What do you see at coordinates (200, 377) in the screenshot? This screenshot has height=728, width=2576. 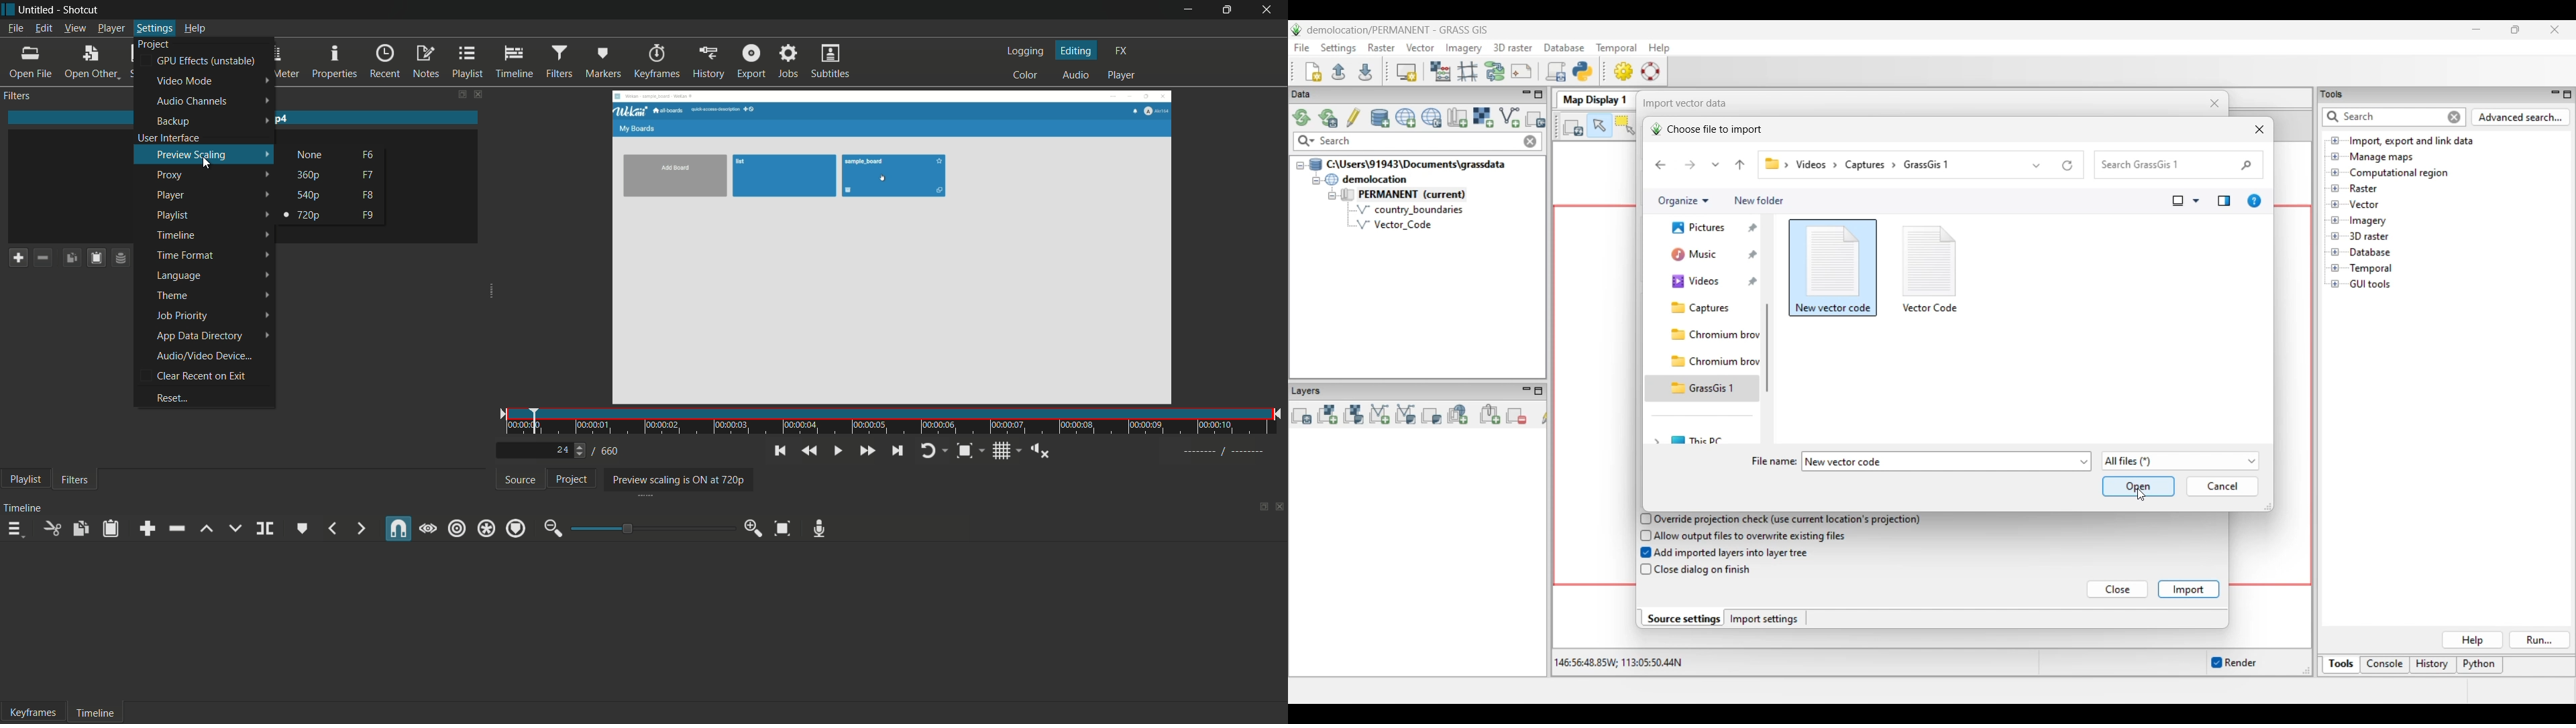 I see `clear recent on exit` at bounding box center [200, 377].